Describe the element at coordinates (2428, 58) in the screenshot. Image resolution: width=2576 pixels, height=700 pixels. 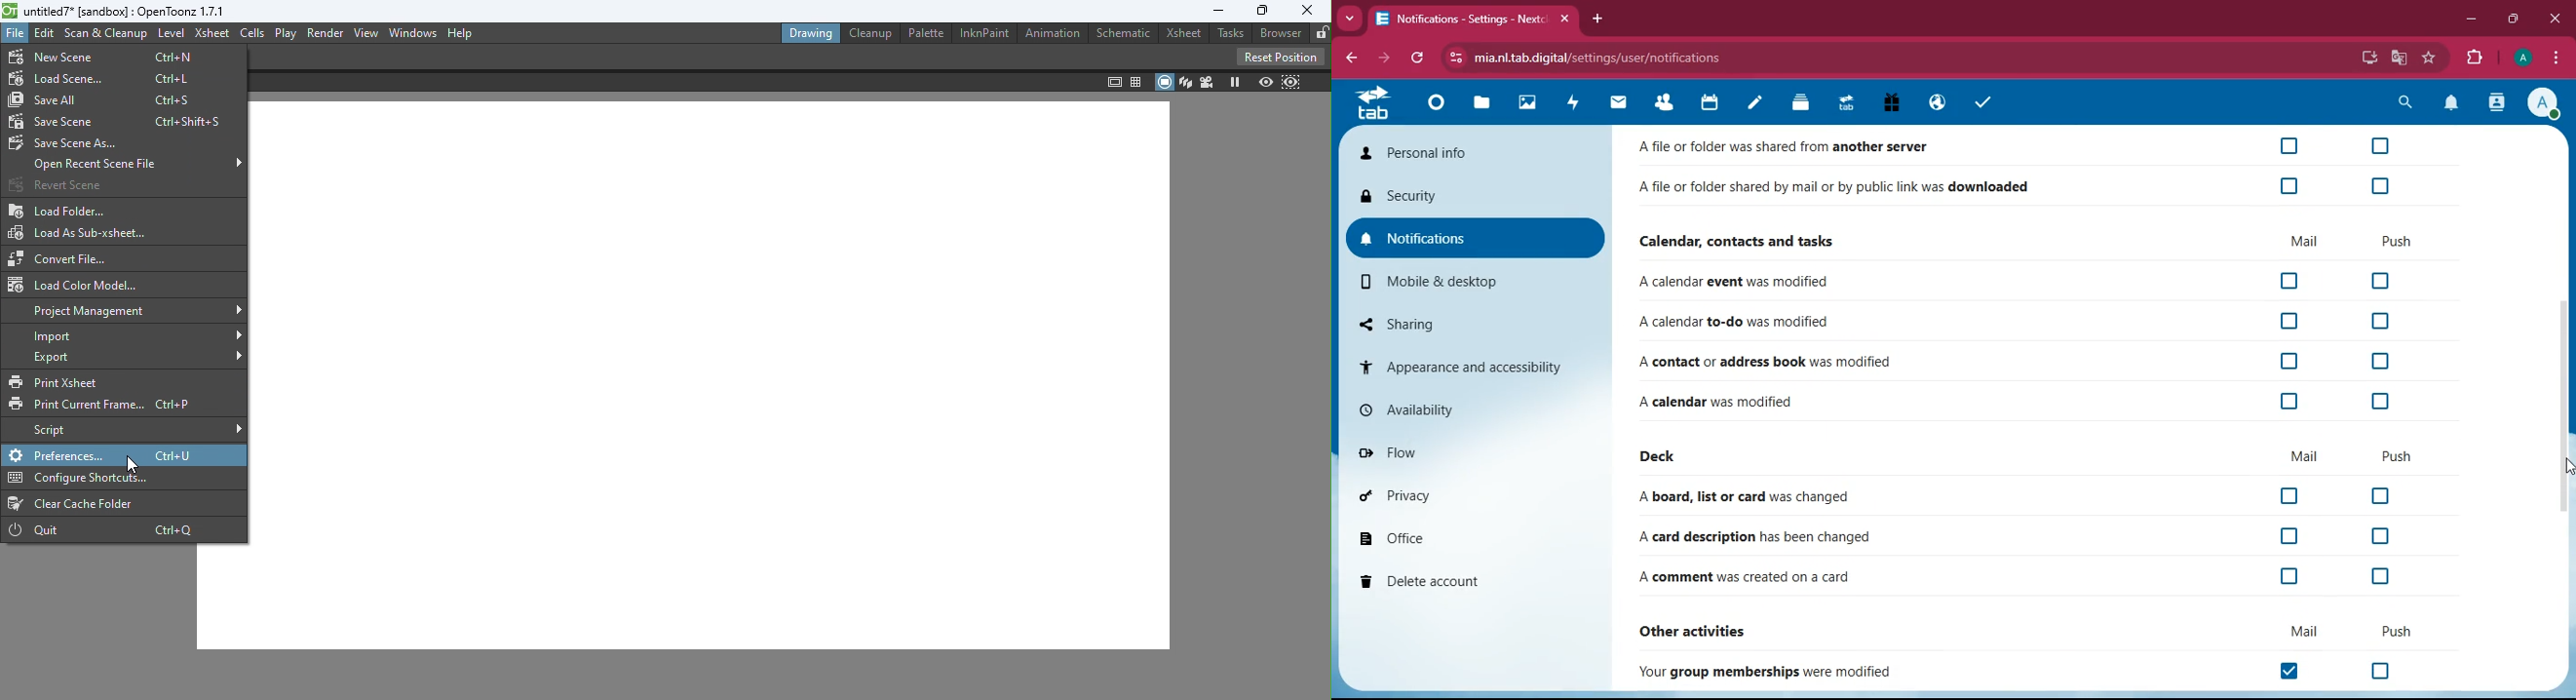
I see `favorite` at that location.